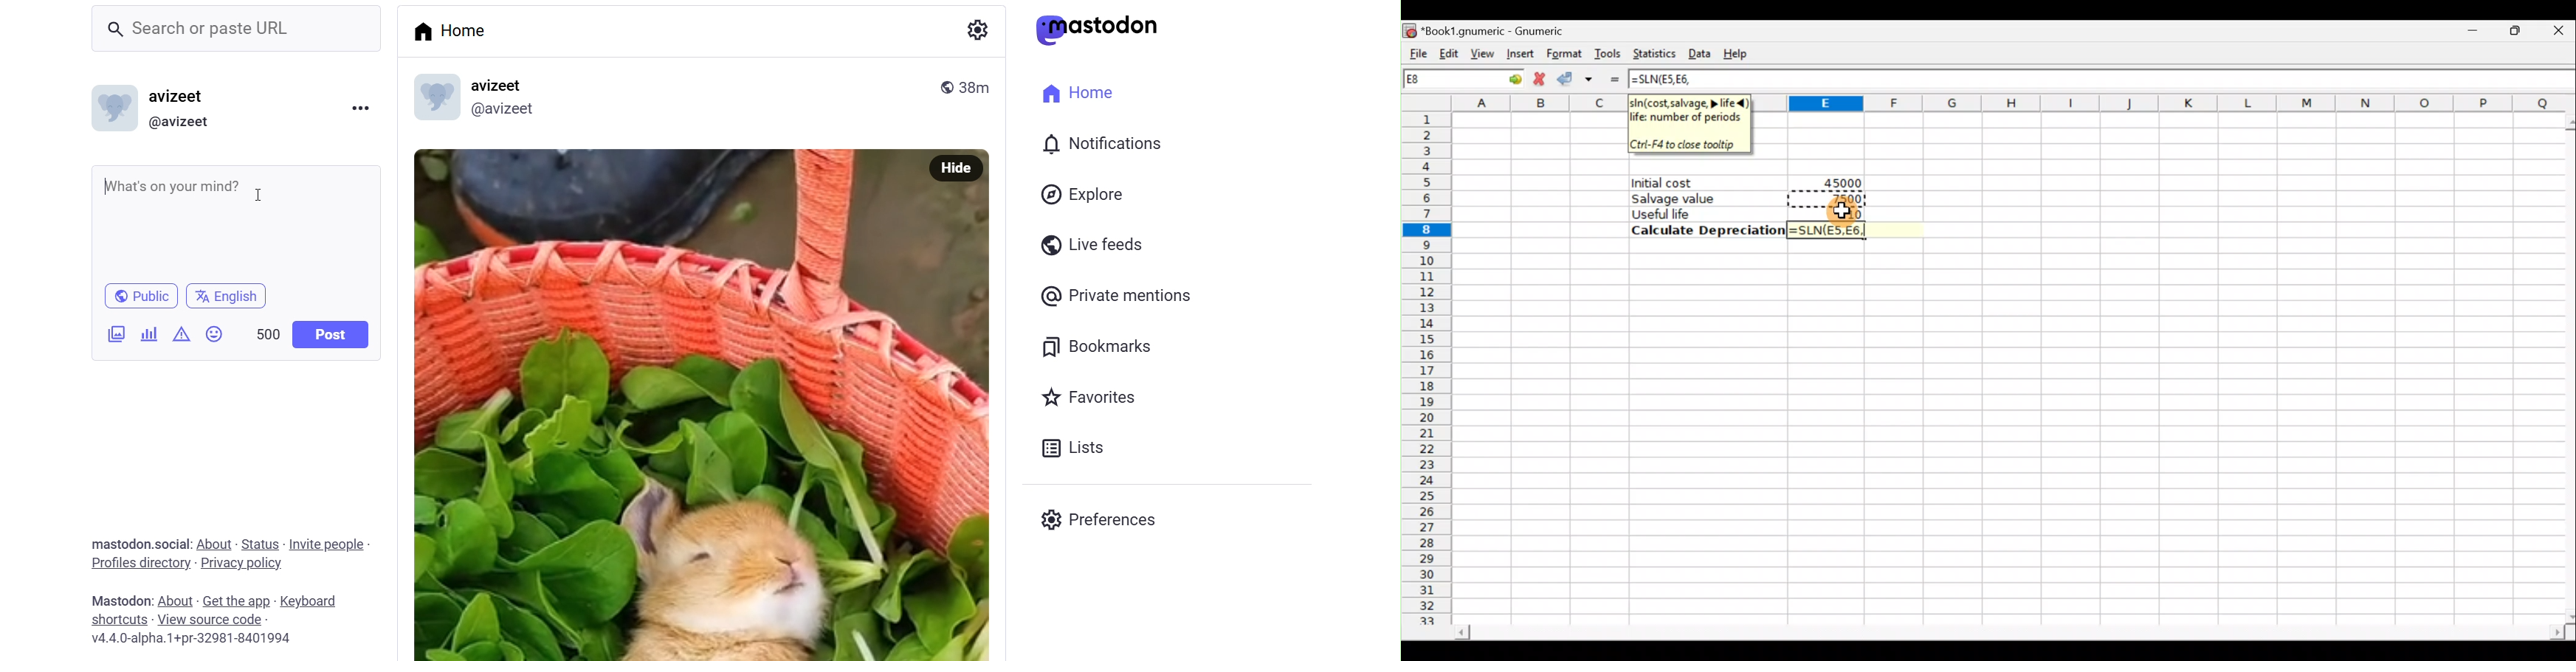 This screenshot has height=672, width=2576. Describe the element at coordinates (2552, 34) in the screenshot. I see `Close` at that location.